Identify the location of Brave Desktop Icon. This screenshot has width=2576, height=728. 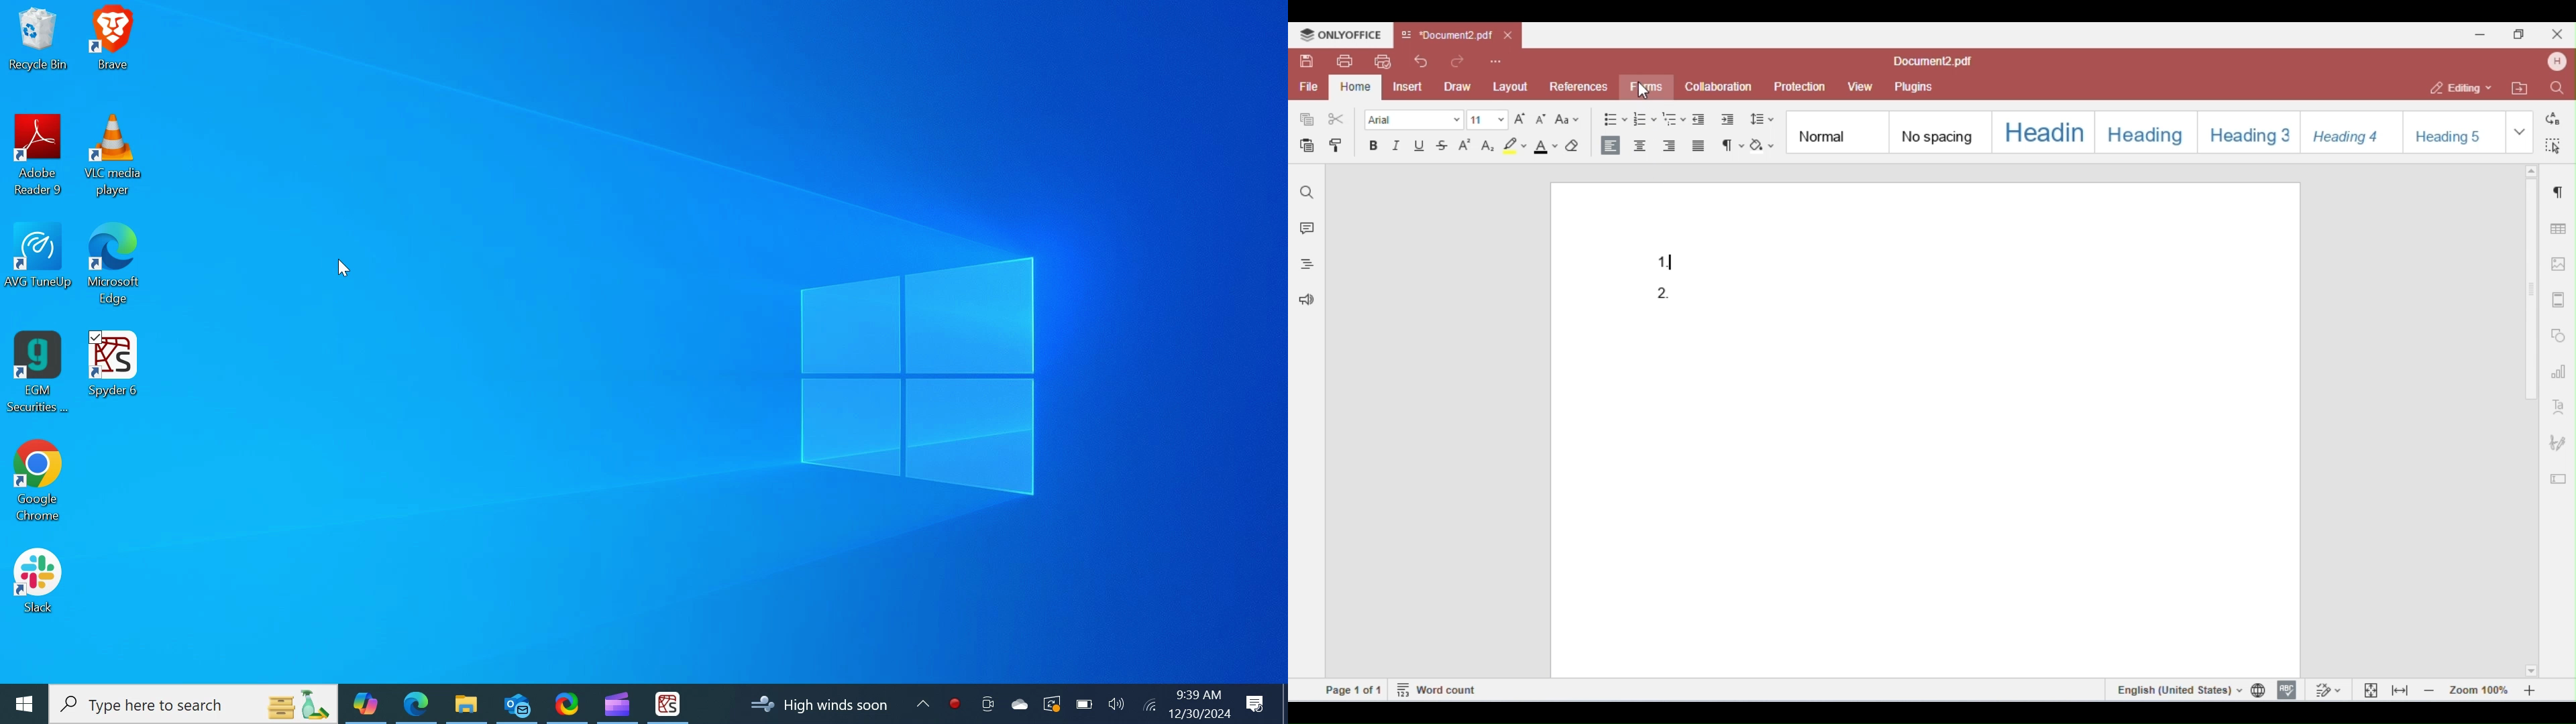
(113, 42).